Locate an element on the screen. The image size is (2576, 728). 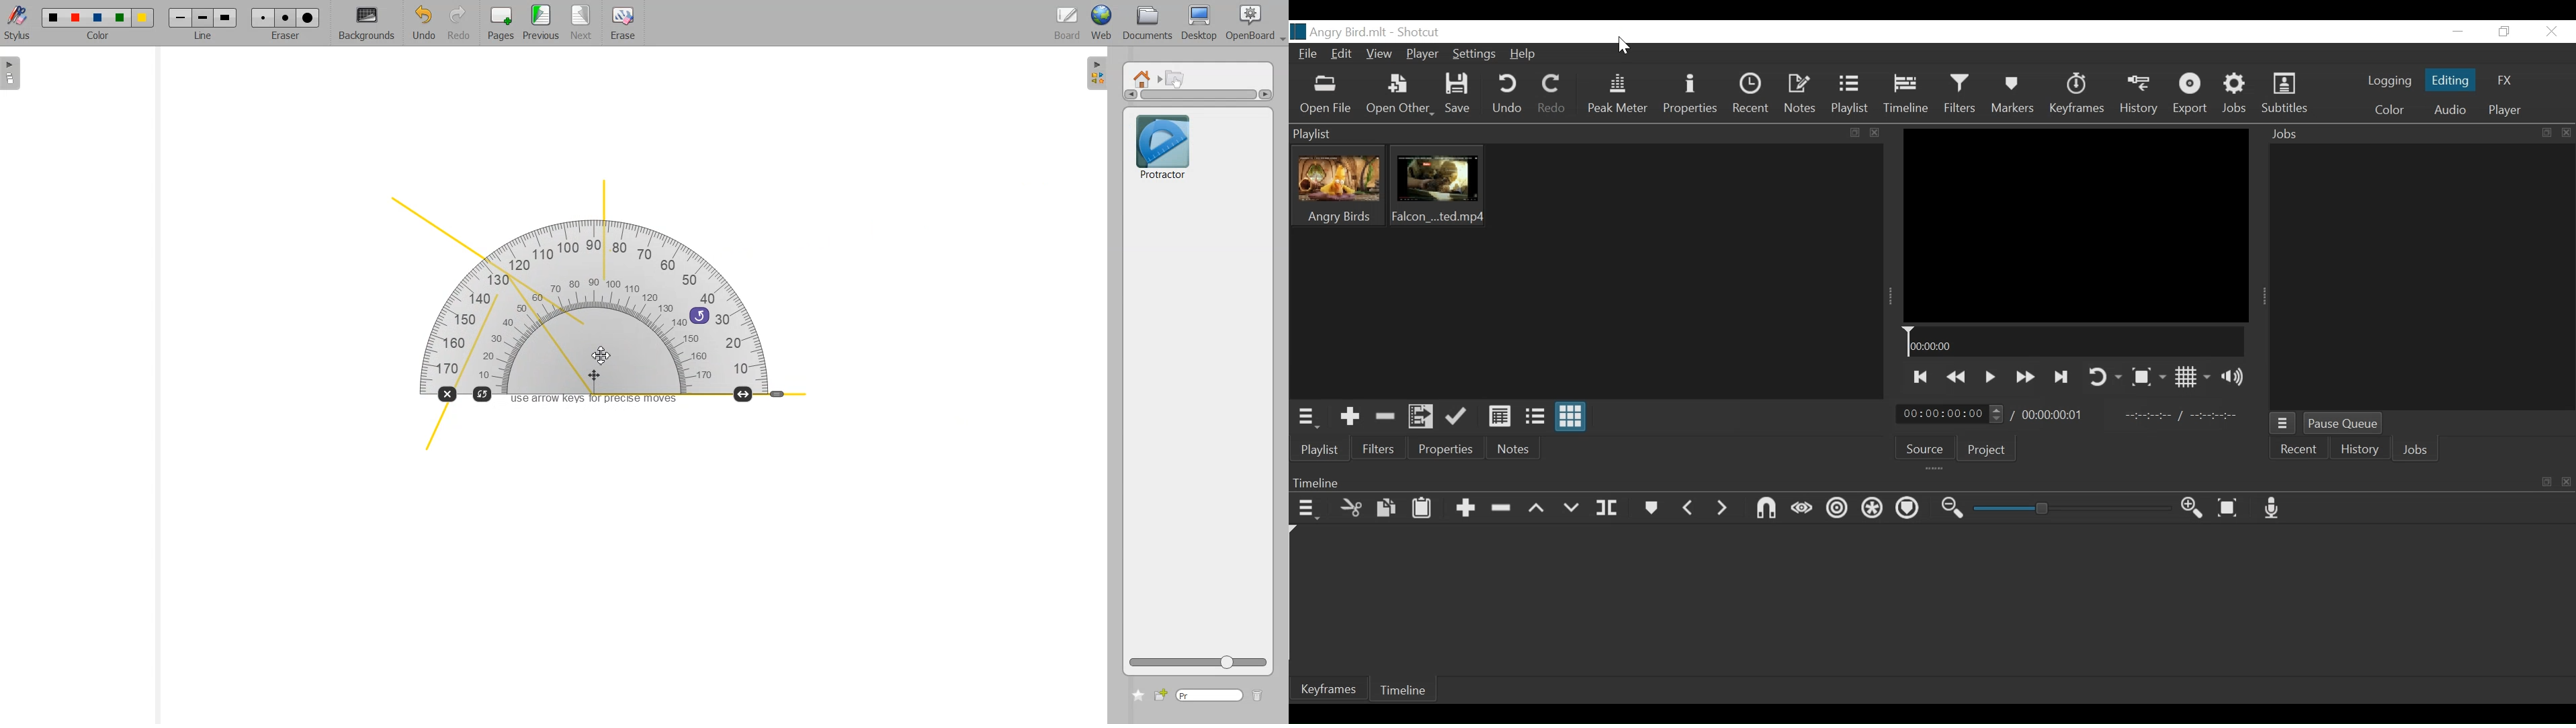
Skip to the previous point is located at coordinates (1918, 377).